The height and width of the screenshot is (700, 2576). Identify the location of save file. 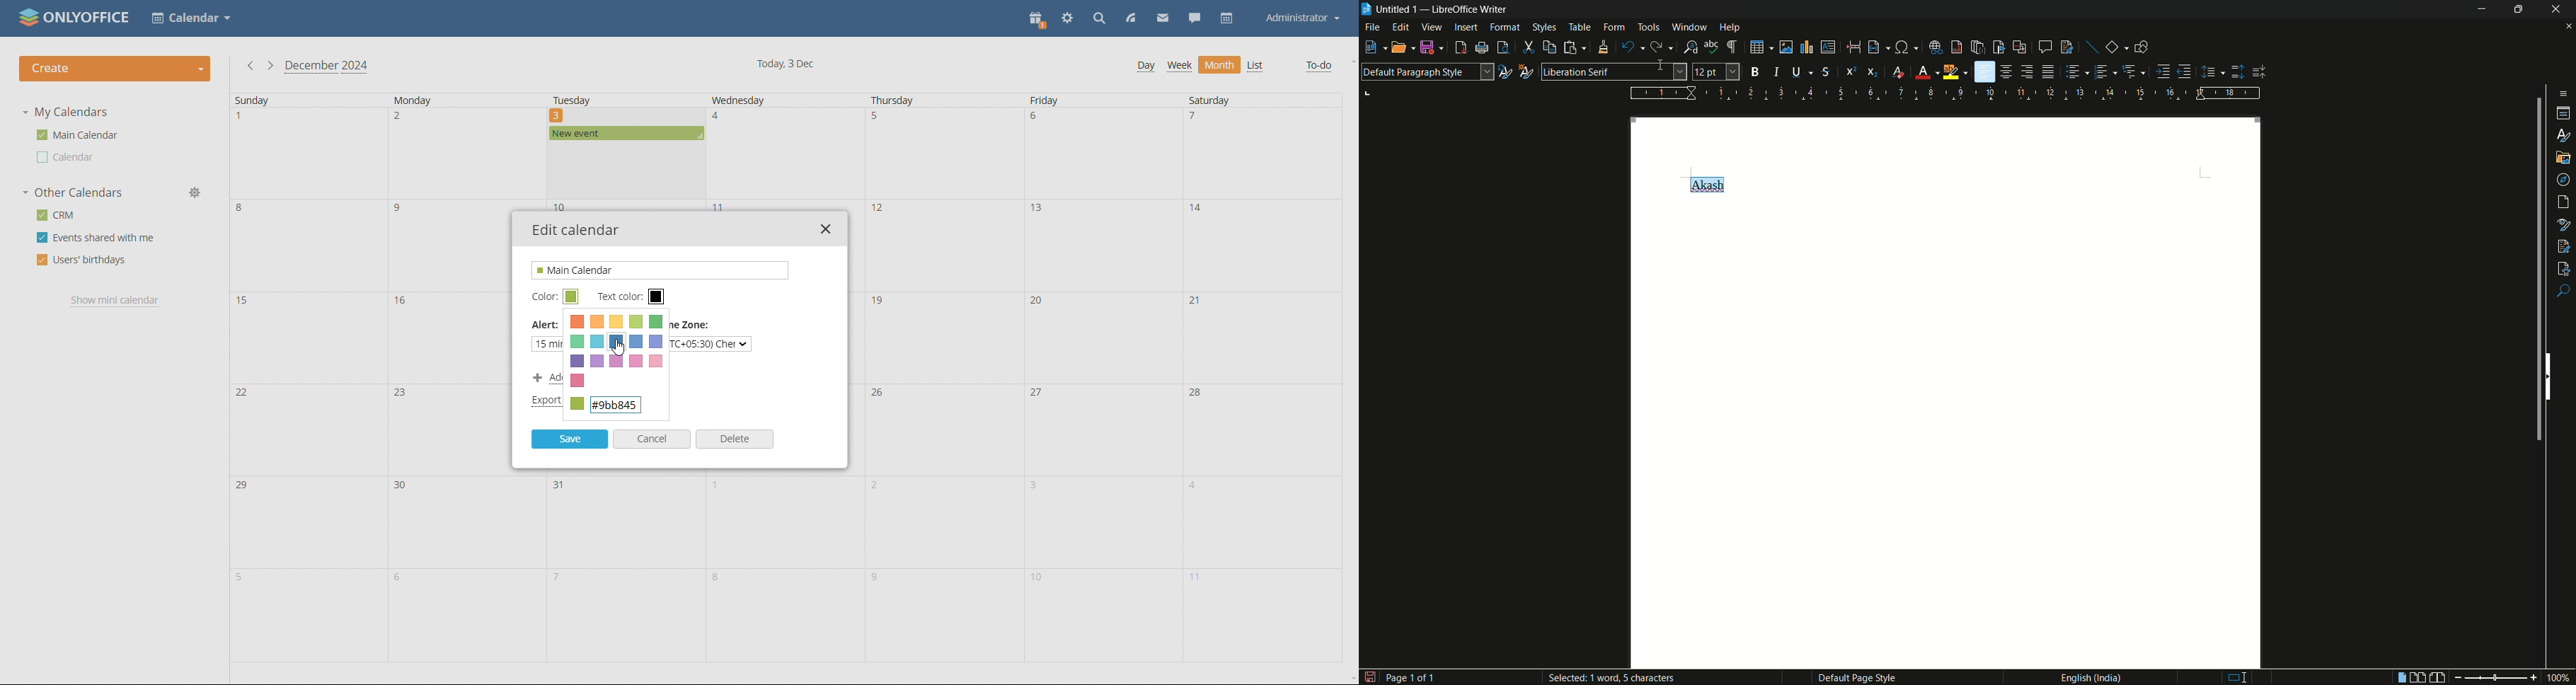
(1431, 48).